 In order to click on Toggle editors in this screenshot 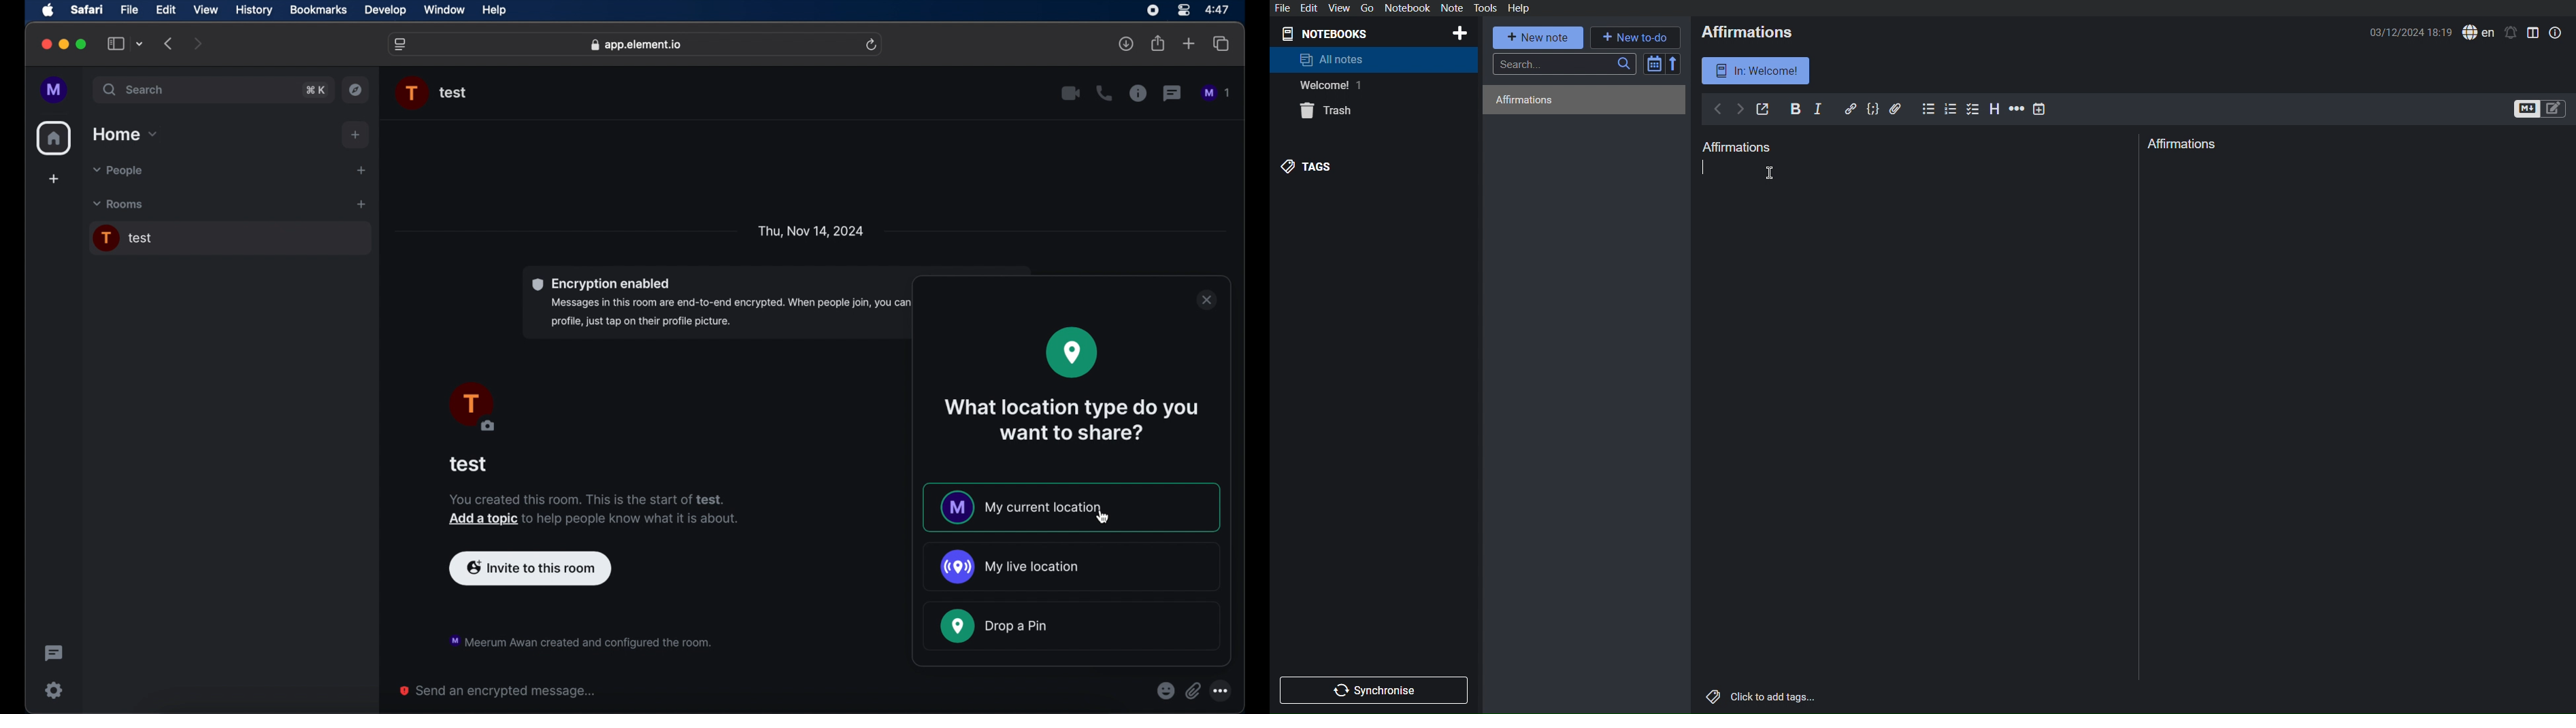, I will do `click(2541, 109)`.